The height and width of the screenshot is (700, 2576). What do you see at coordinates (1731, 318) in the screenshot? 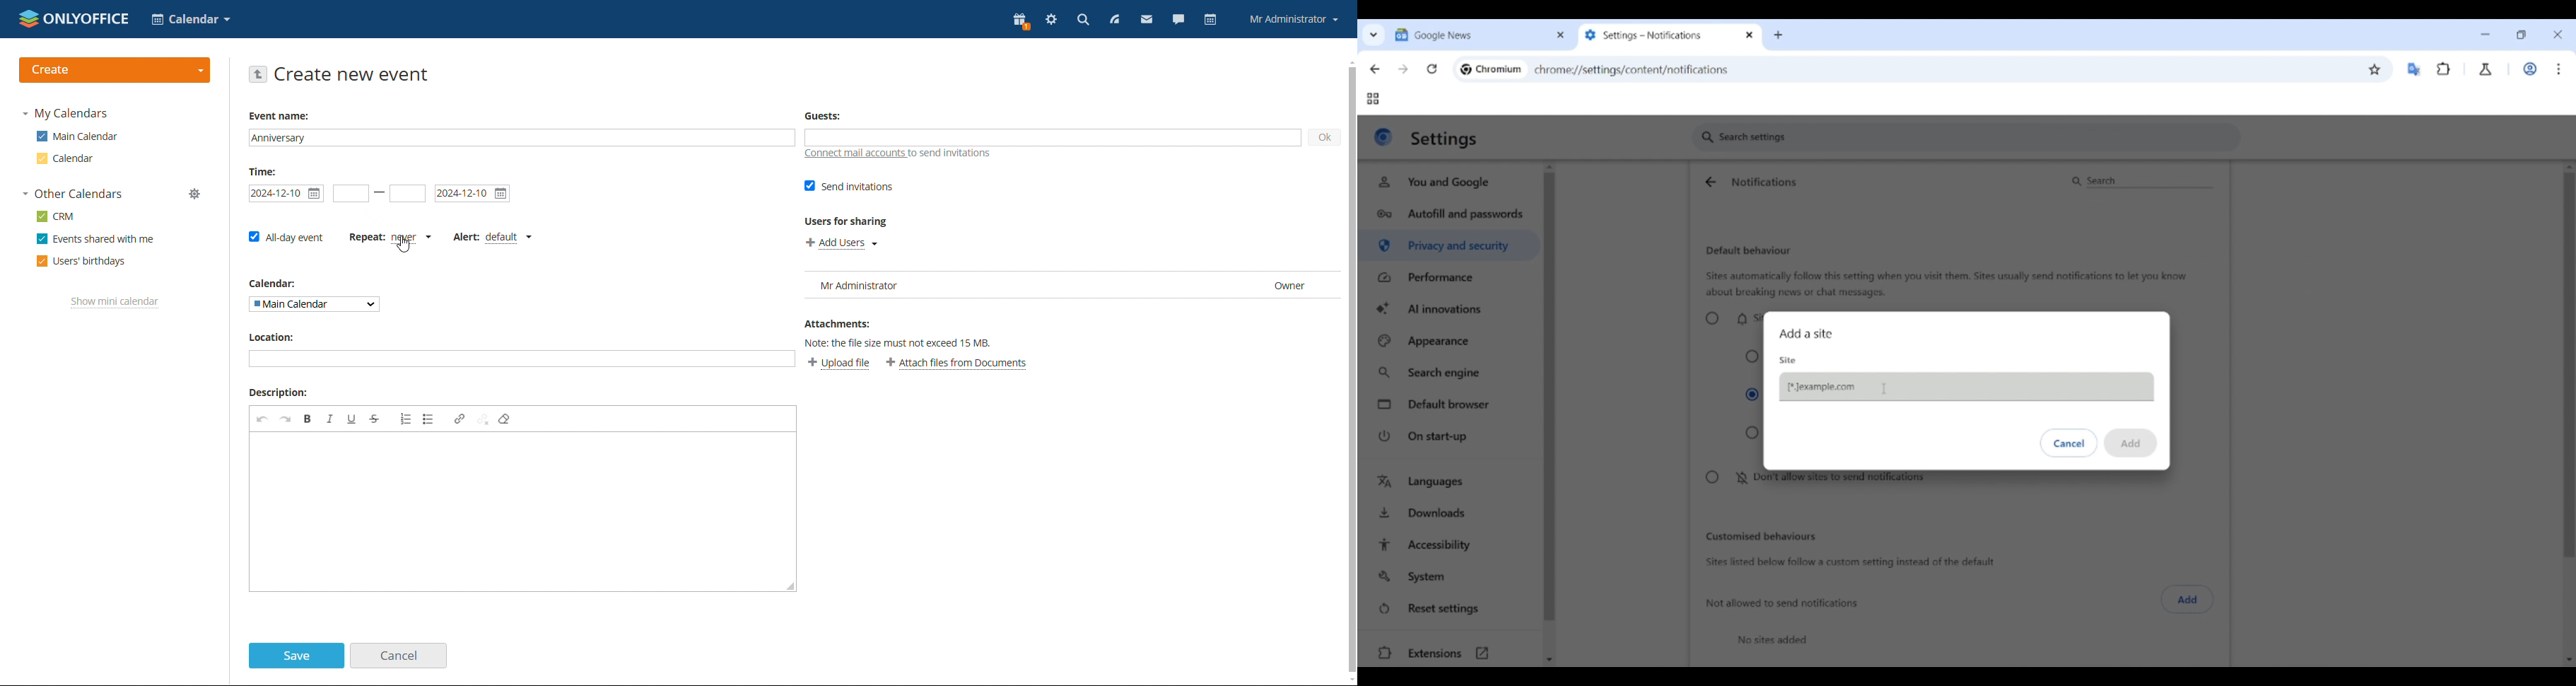
I see `Sites can ask to send notifications` at bounding box center [1731, 318].